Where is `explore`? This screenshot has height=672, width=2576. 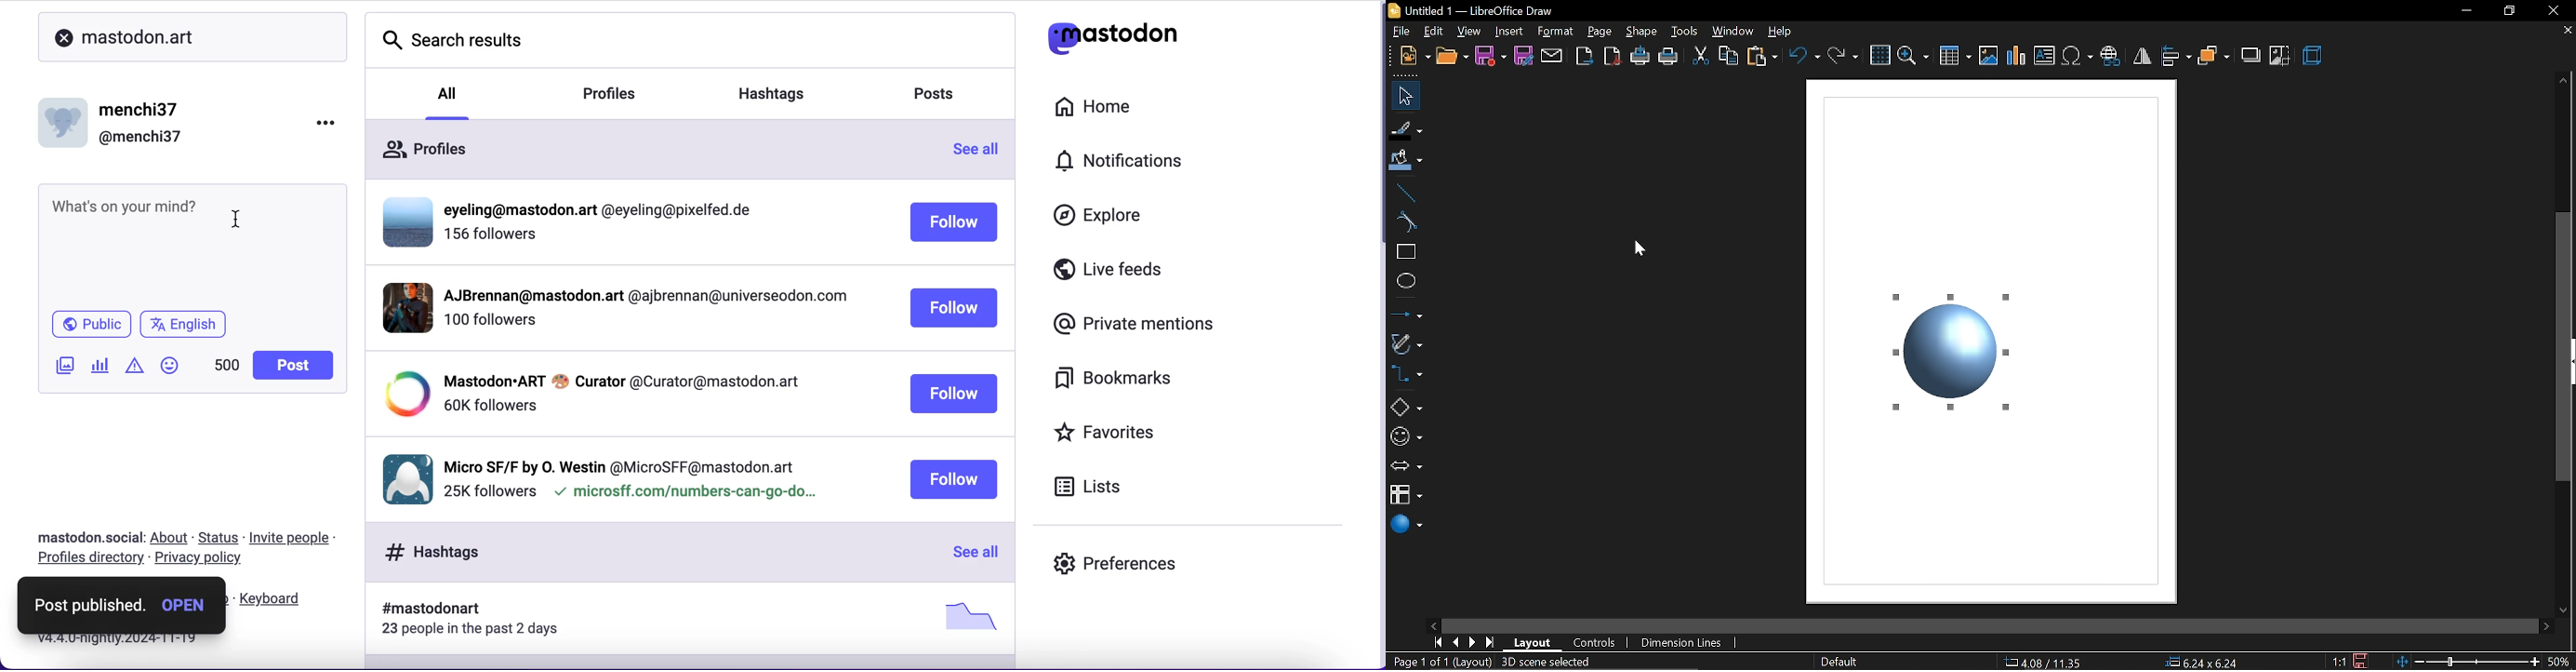 explore is located at coordinates (1101, 220).